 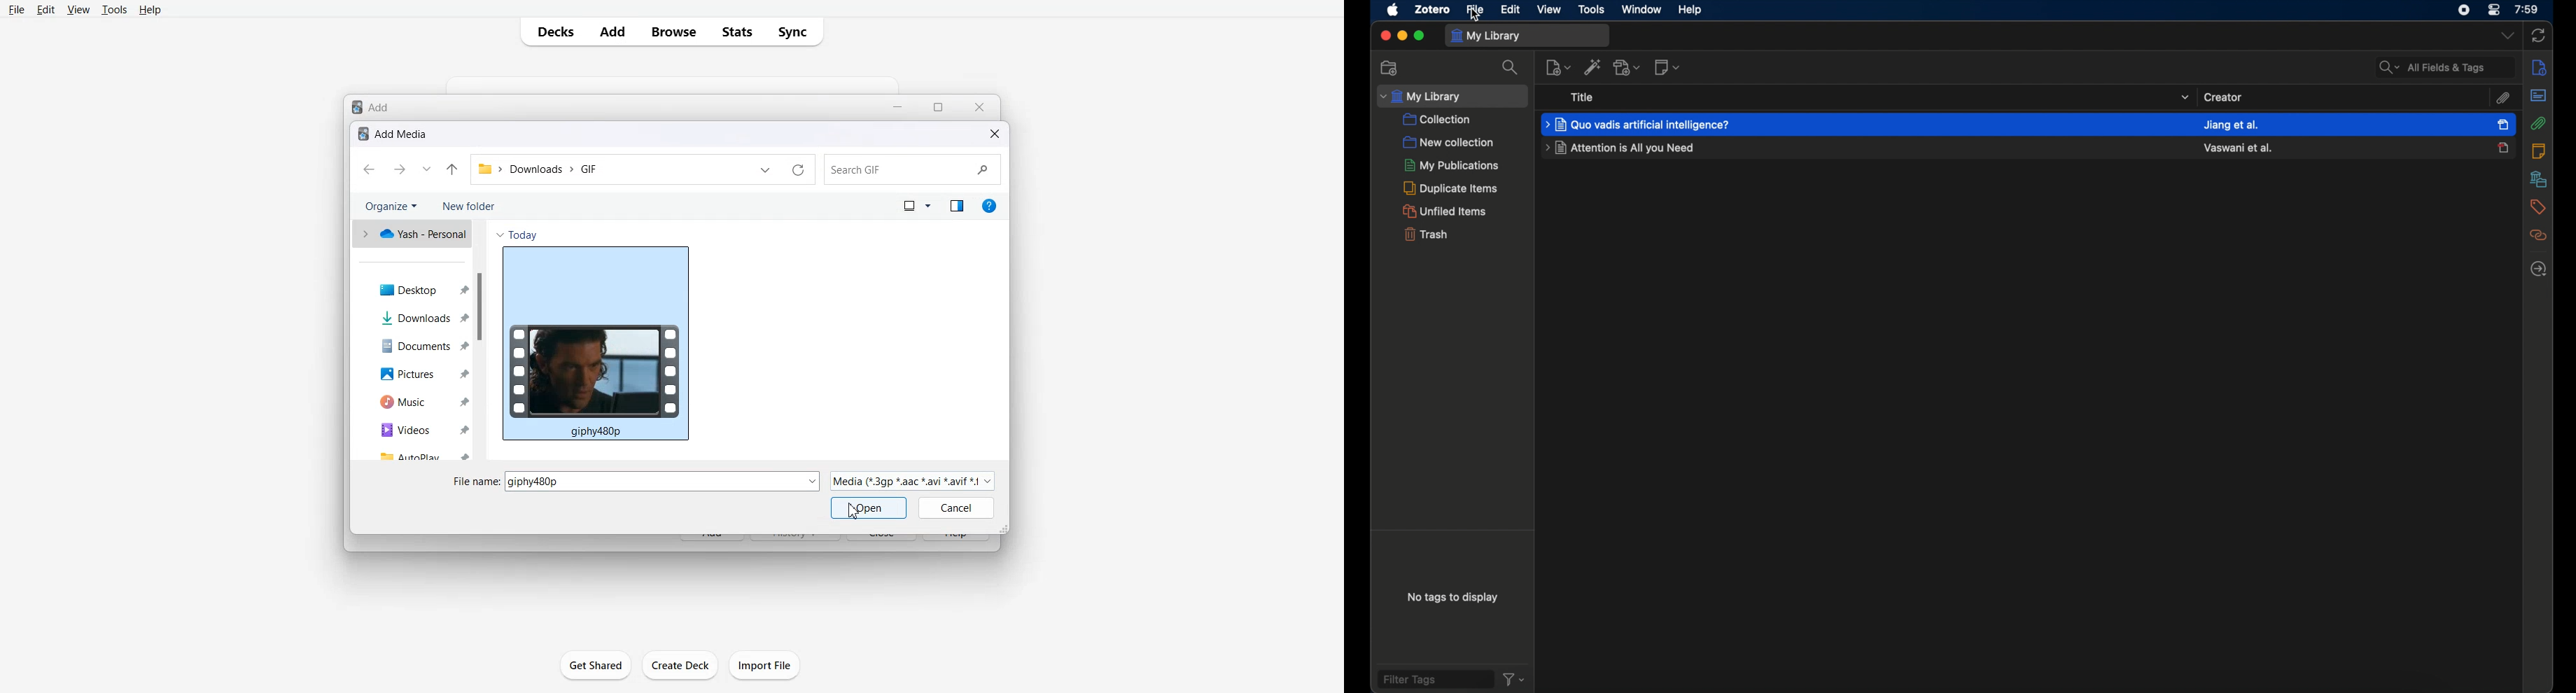 What do you see at coordinates (1390, 67) in the screenshot?
I see `new collection` at bounding box center [1390, 67].